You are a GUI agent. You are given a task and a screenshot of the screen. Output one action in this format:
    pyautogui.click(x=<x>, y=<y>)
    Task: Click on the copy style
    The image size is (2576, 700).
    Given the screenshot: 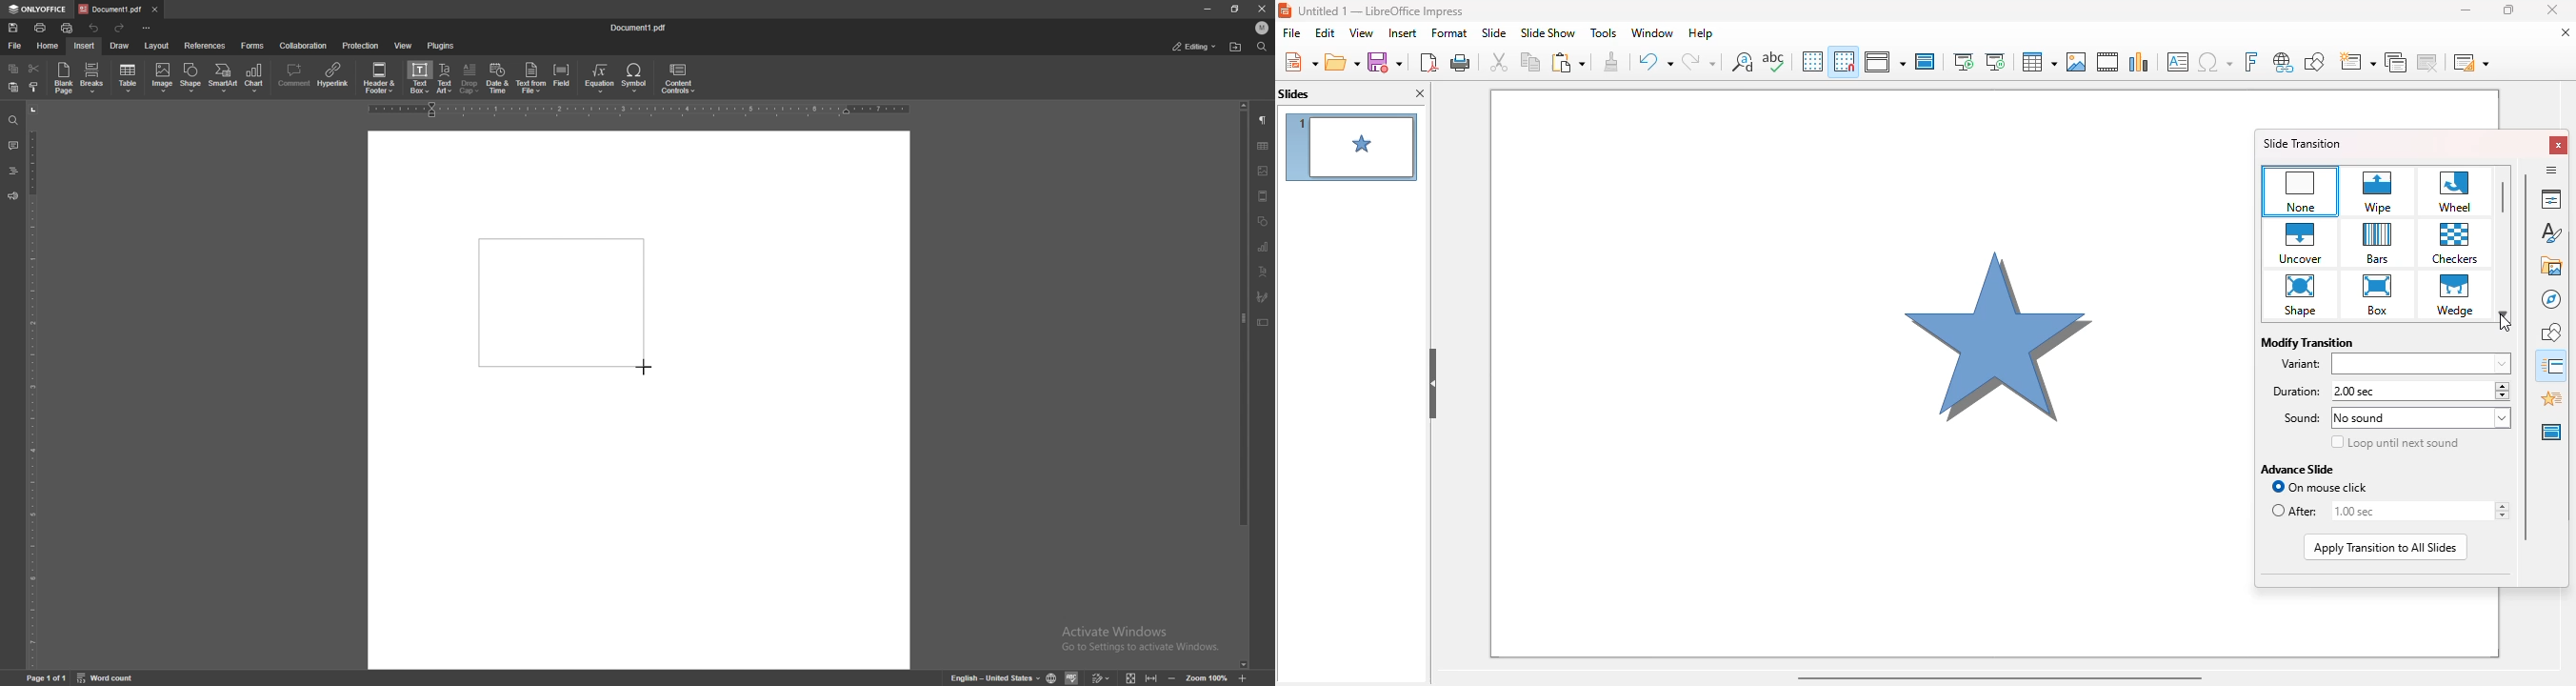 What is the action you would take?
    pyautogui.click(x=34, y=88)
    